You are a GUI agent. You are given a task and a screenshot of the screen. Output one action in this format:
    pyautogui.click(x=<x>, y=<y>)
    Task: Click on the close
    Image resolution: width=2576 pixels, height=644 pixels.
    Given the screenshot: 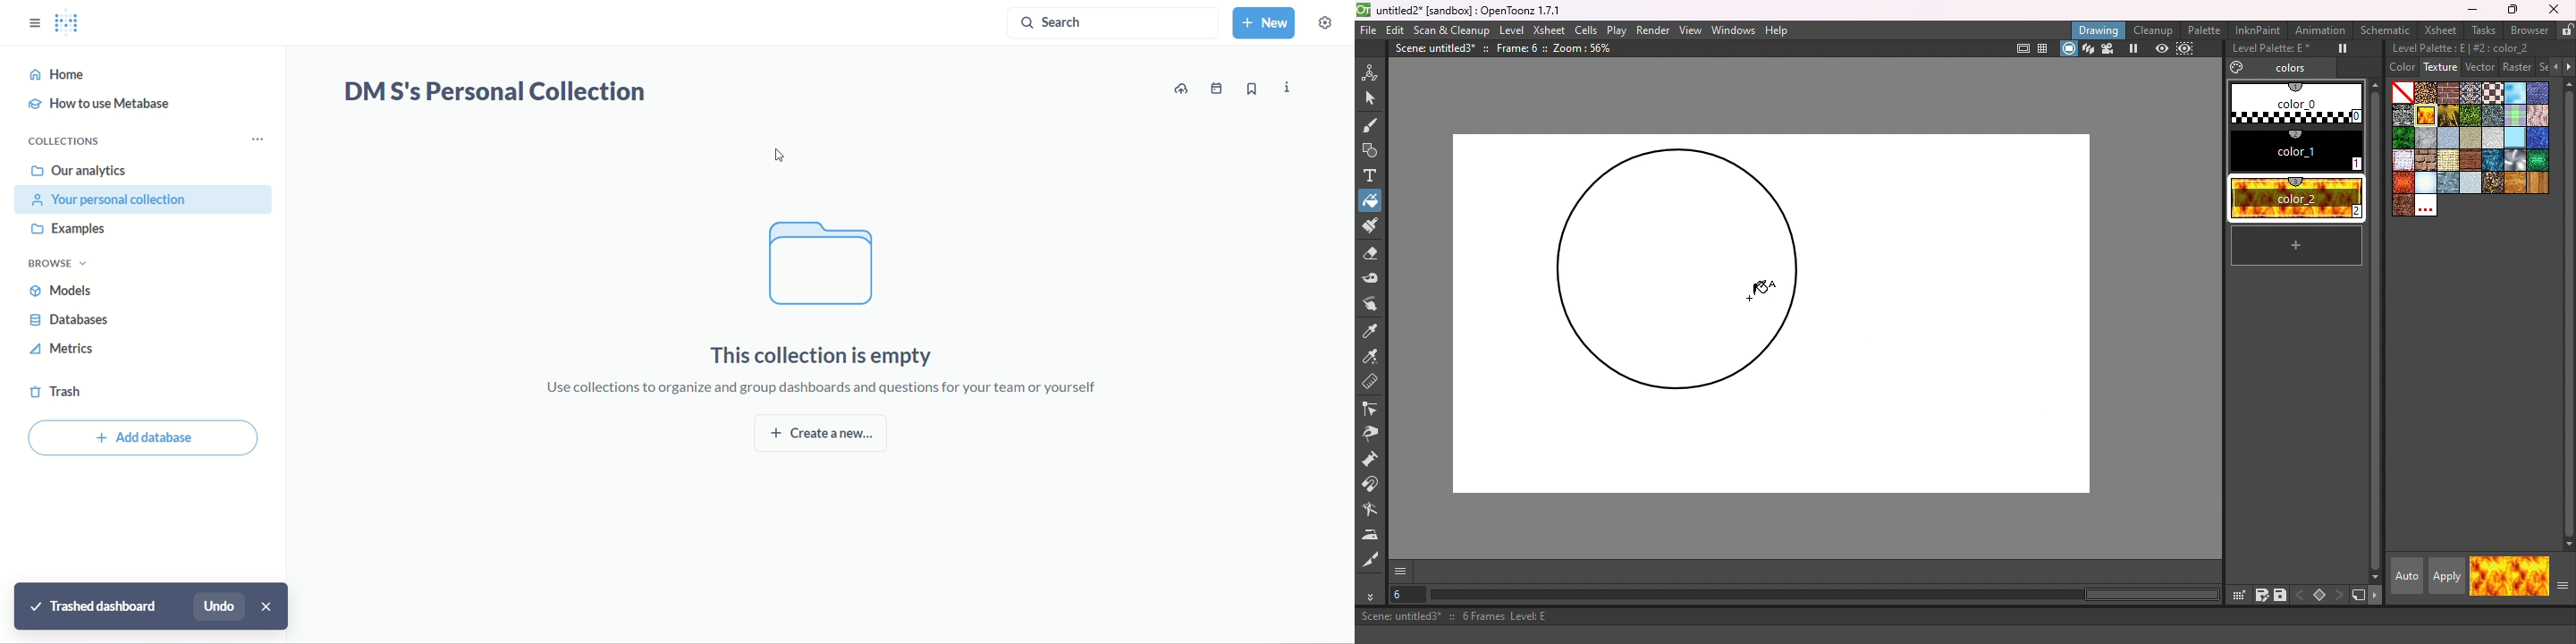 What is the action you would take?
    pyautogui.click(x=268, y=607)
    